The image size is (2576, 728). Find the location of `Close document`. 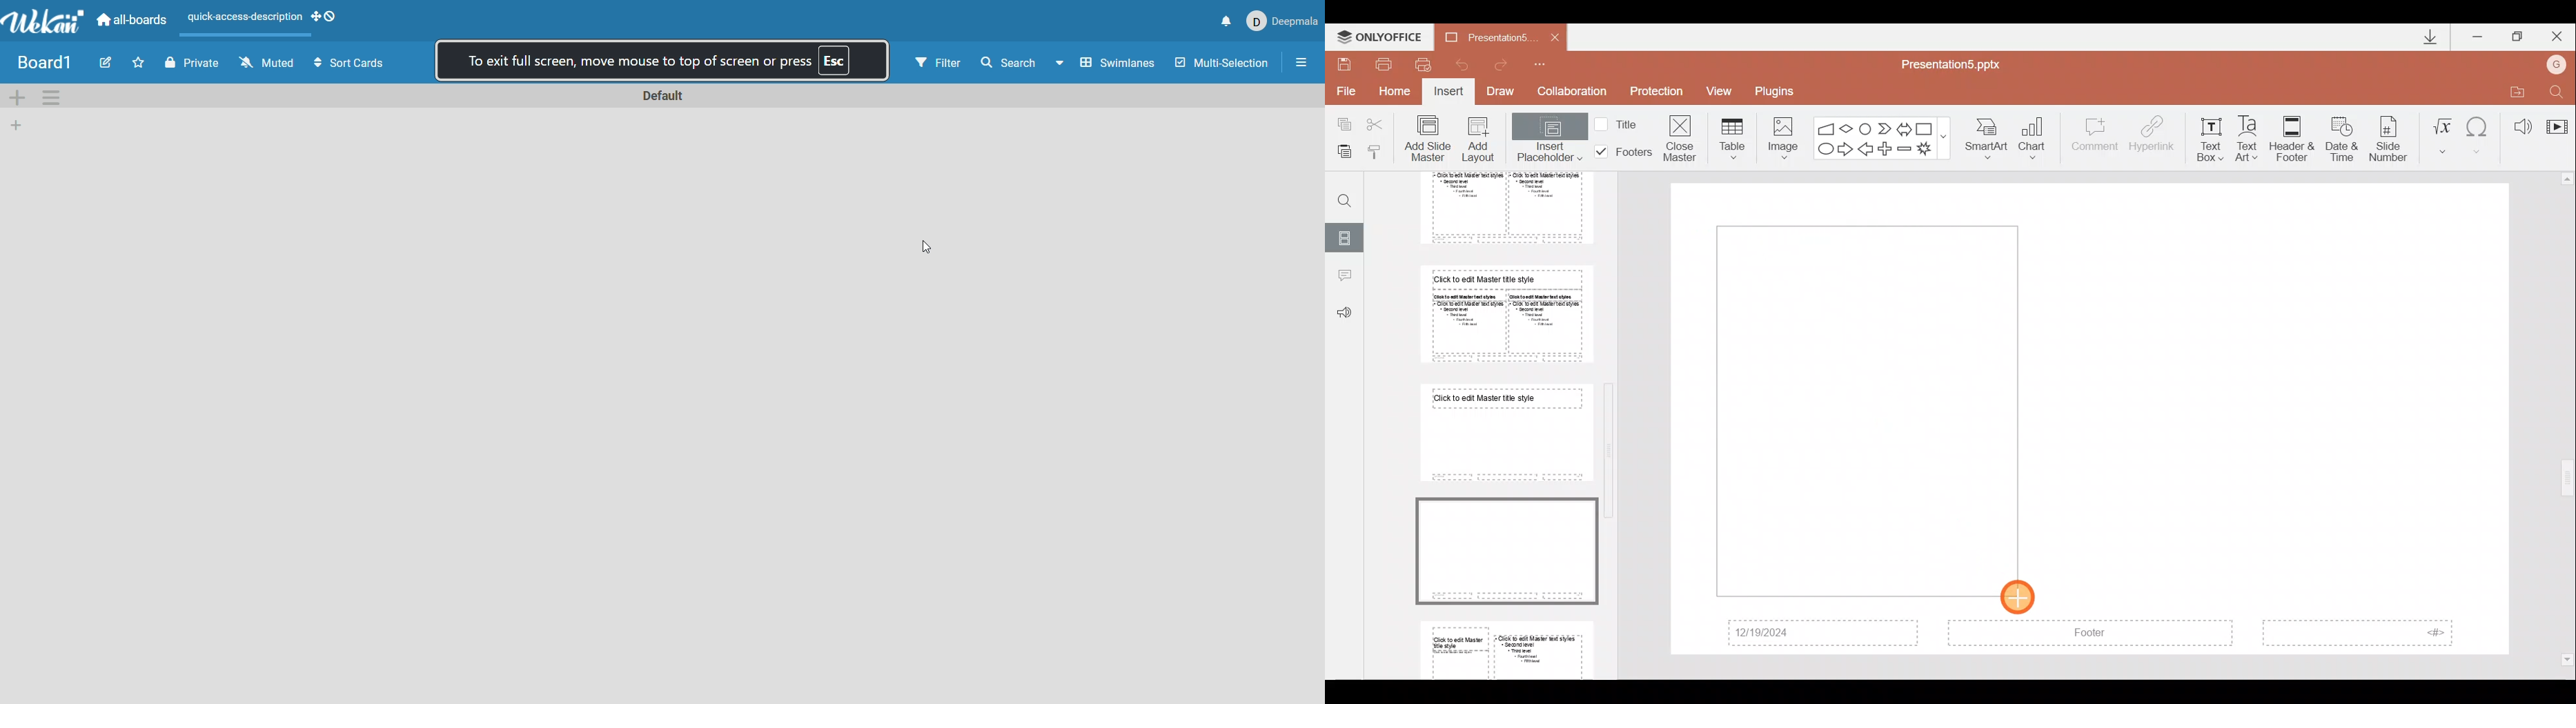

Close document is located at coordinates (1551, 37).